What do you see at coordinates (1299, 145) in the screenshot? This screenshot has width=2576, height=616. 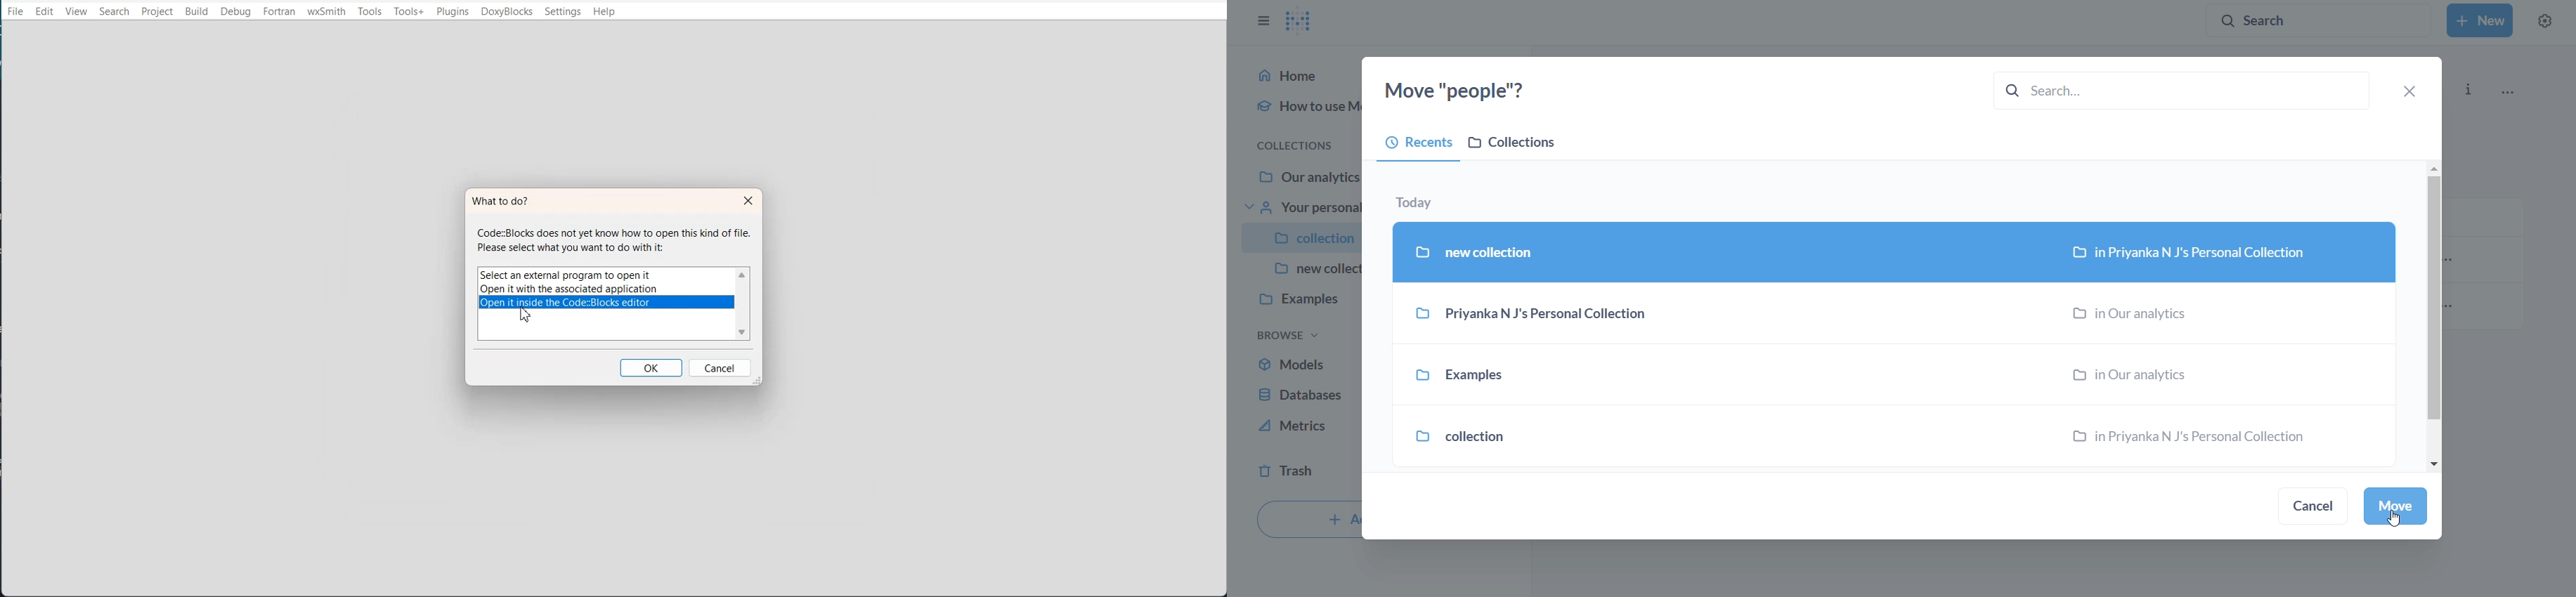 I see `collections` at bounding box center [1299, 145].